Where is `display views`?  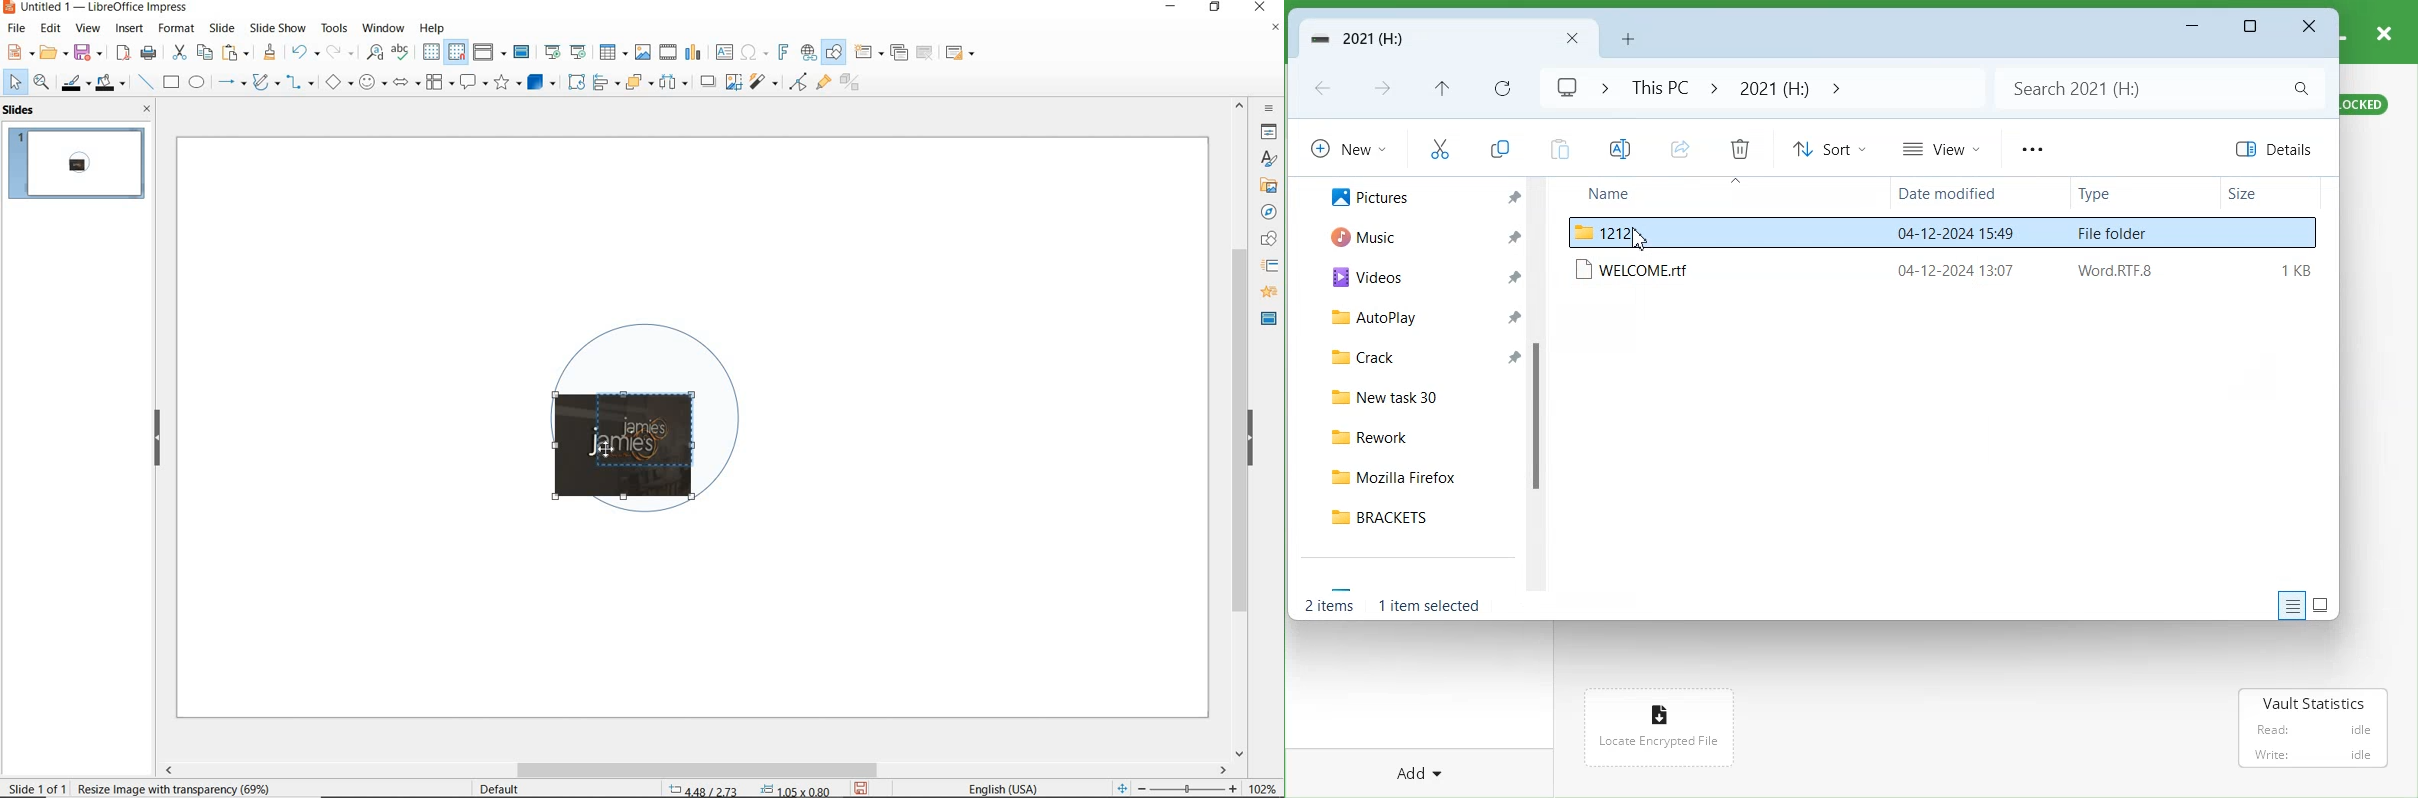 display views is located at coordinates (490, 54).